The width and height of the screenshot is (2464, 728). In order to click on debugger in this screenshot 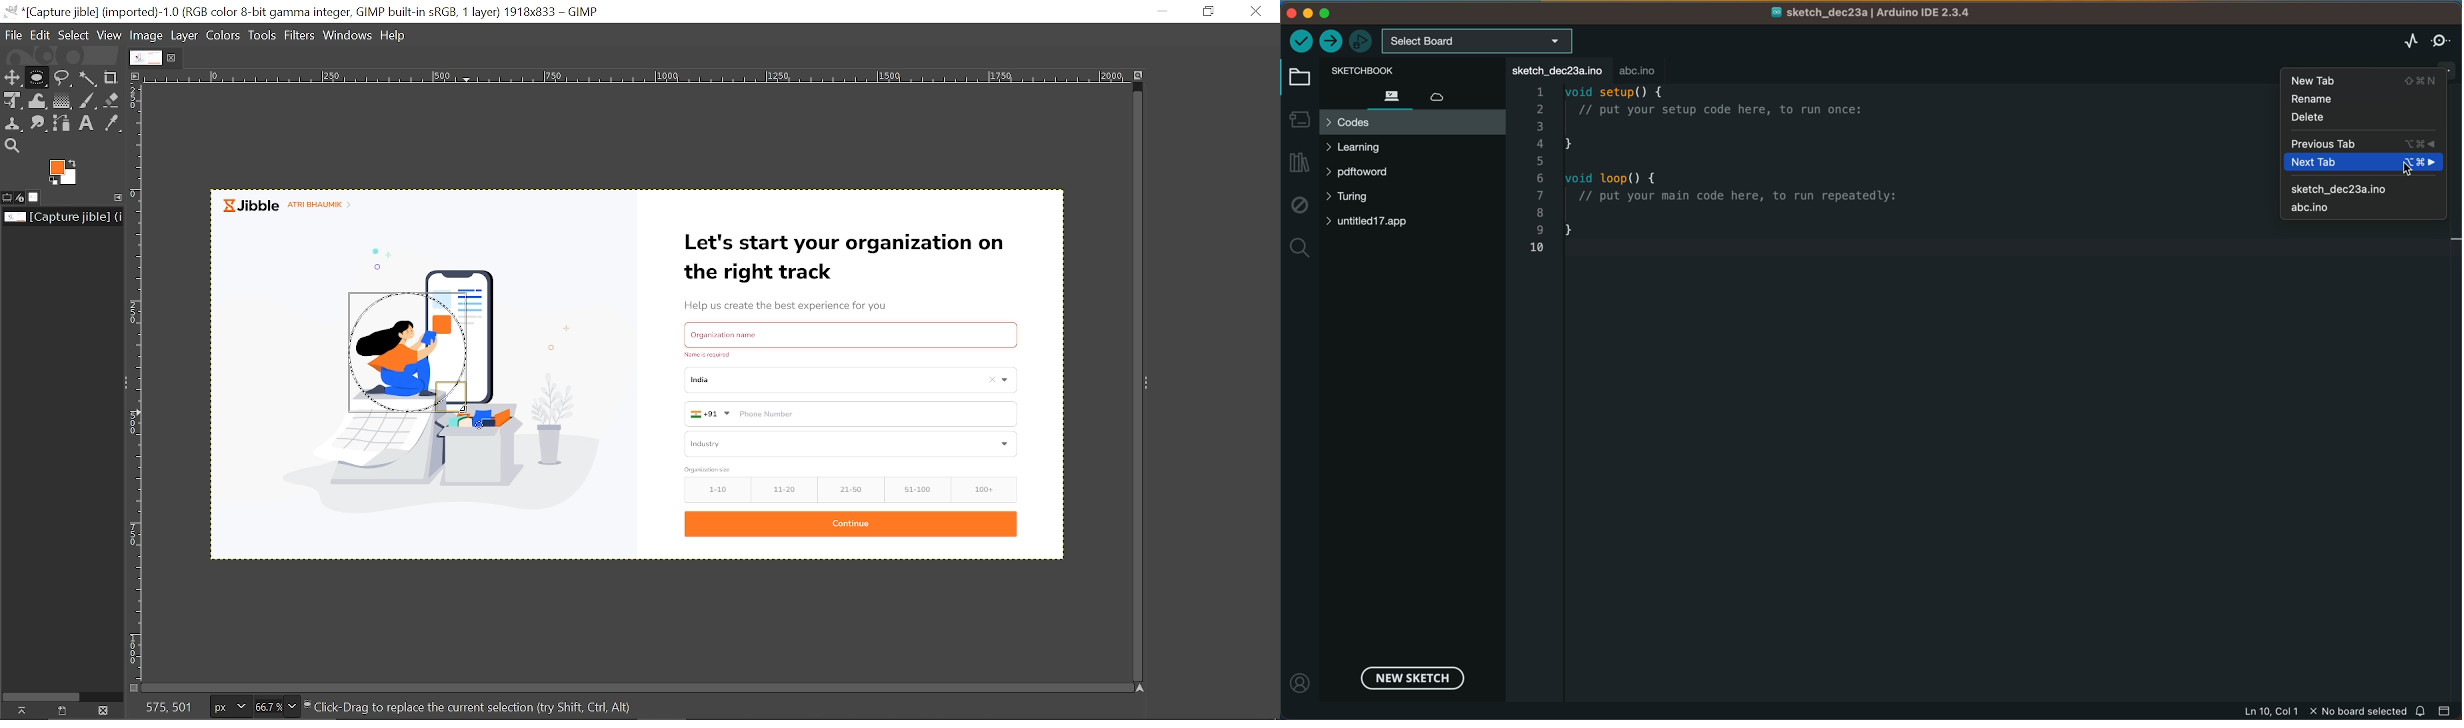, I will do `click(1360, 41)`.